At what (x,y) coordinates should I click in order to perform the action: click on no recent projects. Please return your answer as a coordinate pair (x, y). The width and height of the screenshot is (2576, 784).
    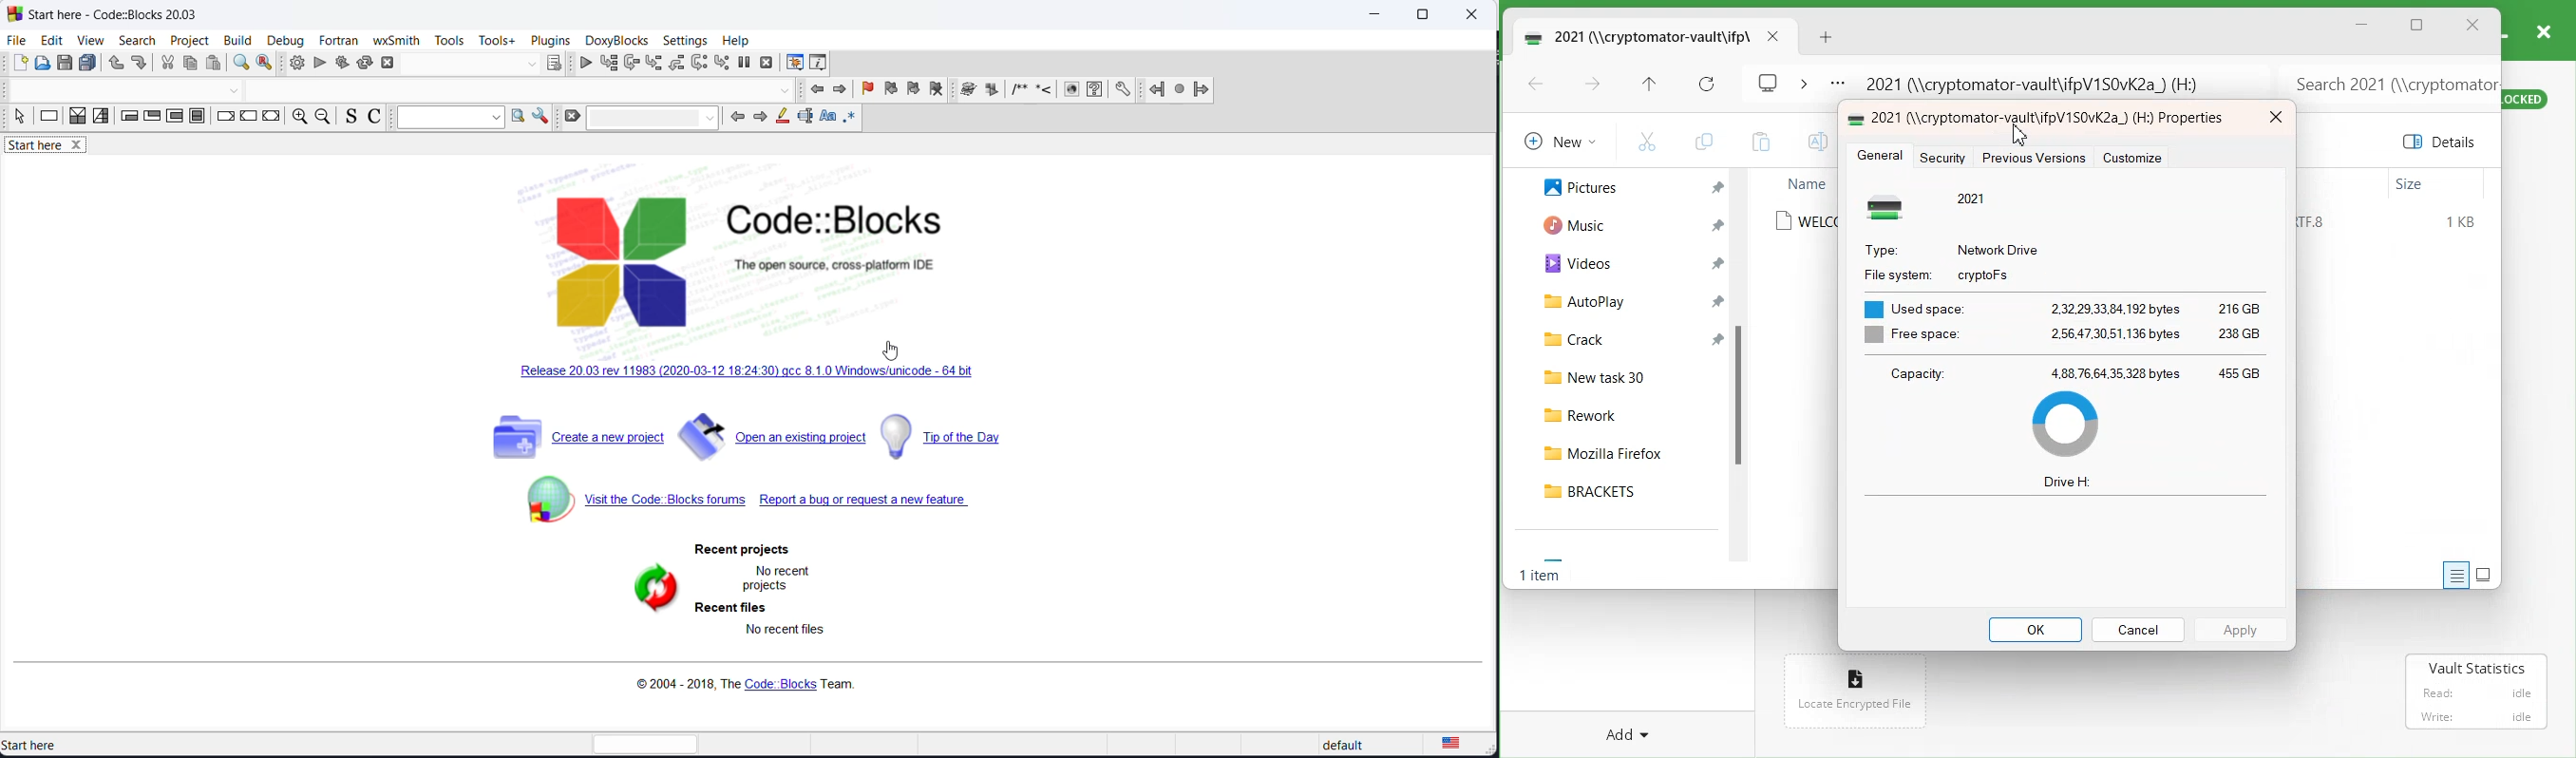
    Looking at the image, I should click on (783, 576).